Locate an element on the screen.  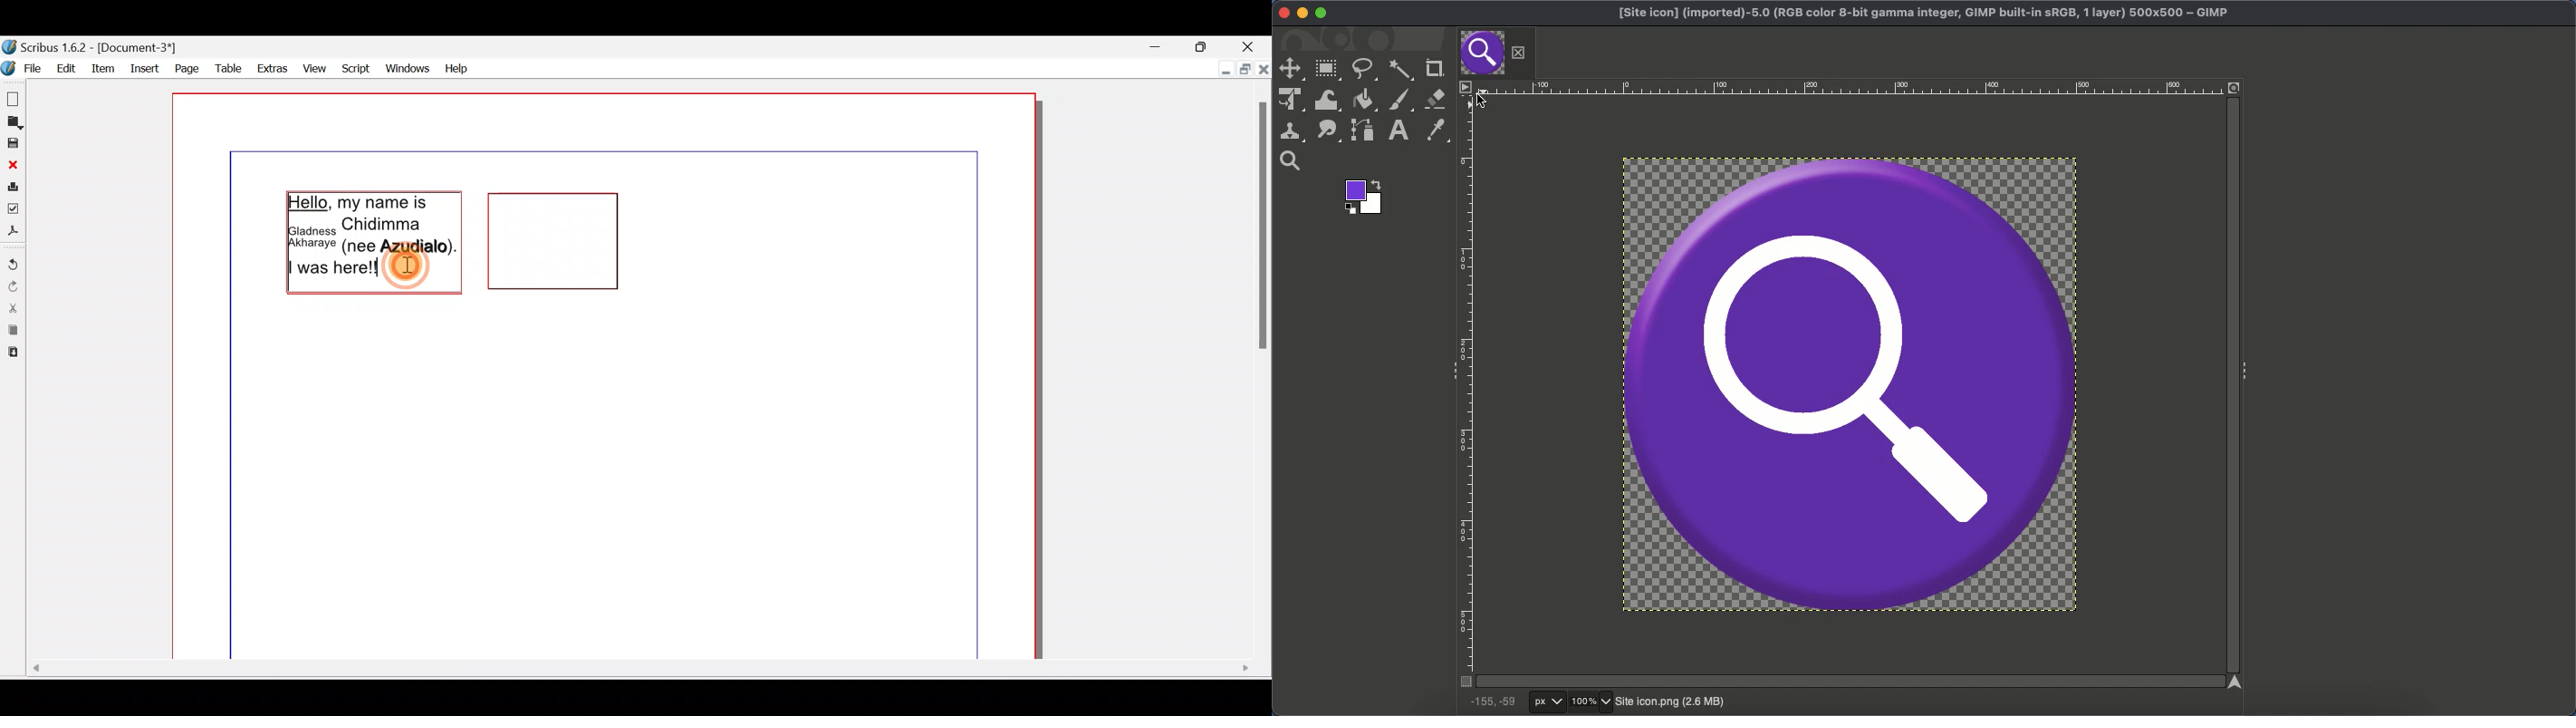
View is located at coordinates (316, 66).